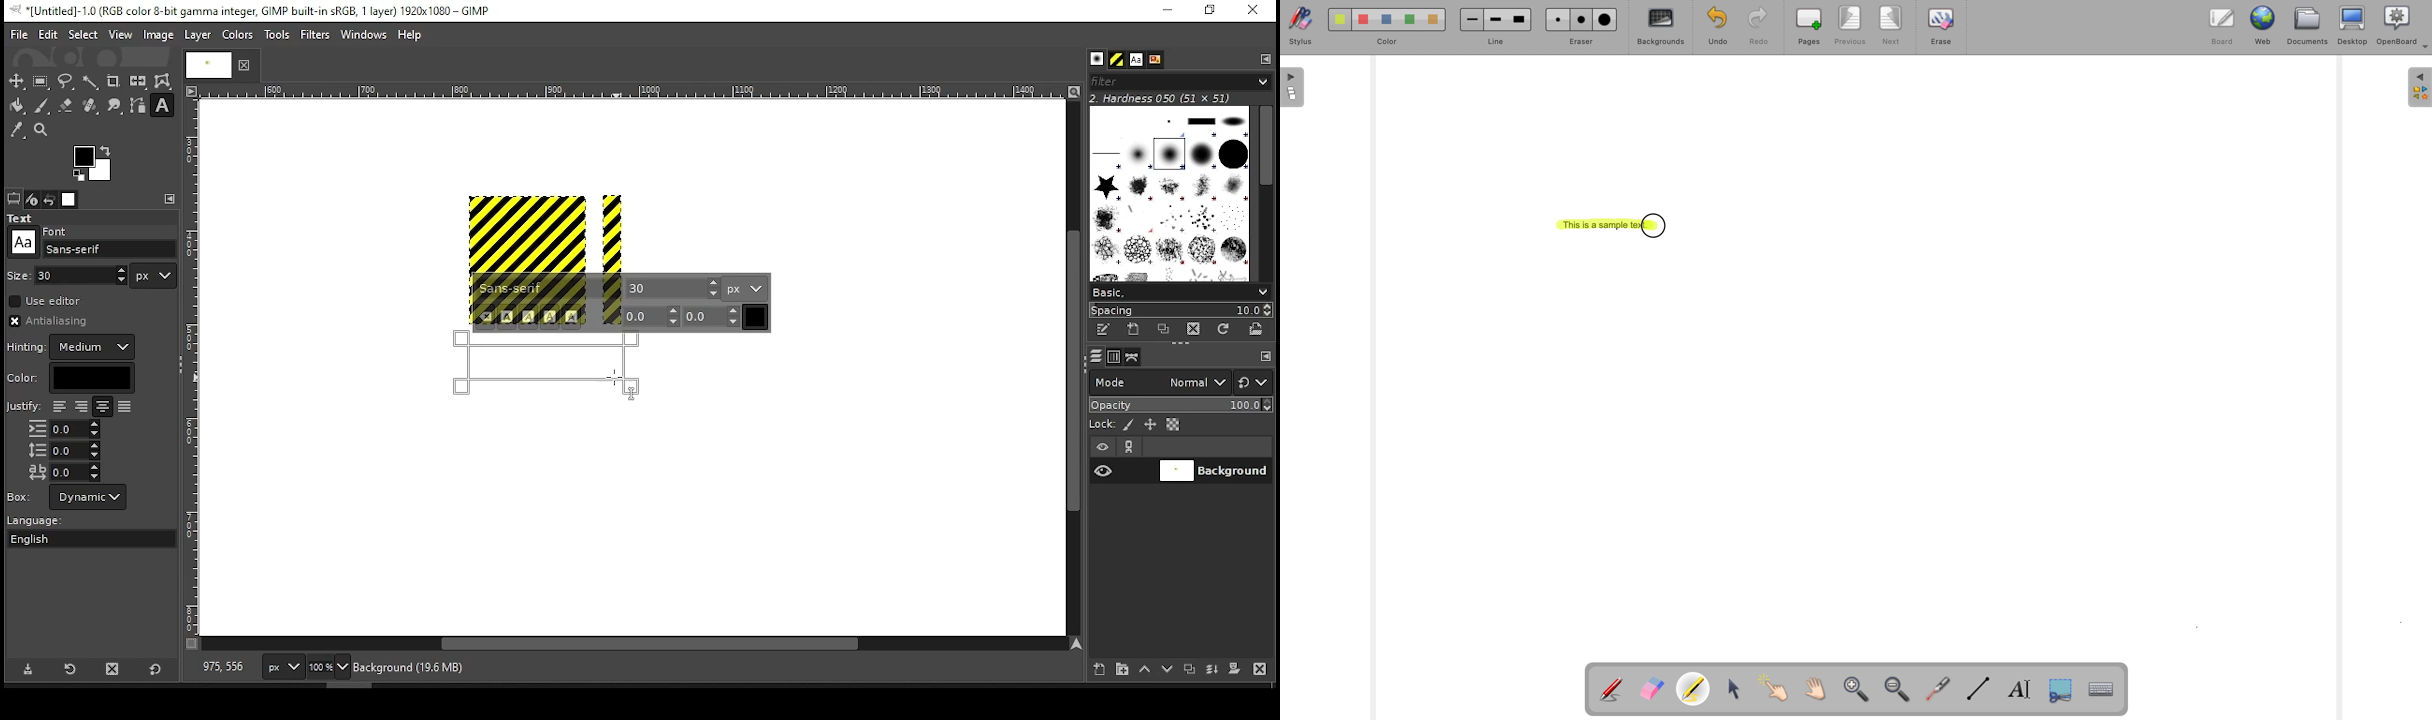 The height and width of the screenshot is (728, 2436). I want to click on lock pixels, so click(1132, 425).